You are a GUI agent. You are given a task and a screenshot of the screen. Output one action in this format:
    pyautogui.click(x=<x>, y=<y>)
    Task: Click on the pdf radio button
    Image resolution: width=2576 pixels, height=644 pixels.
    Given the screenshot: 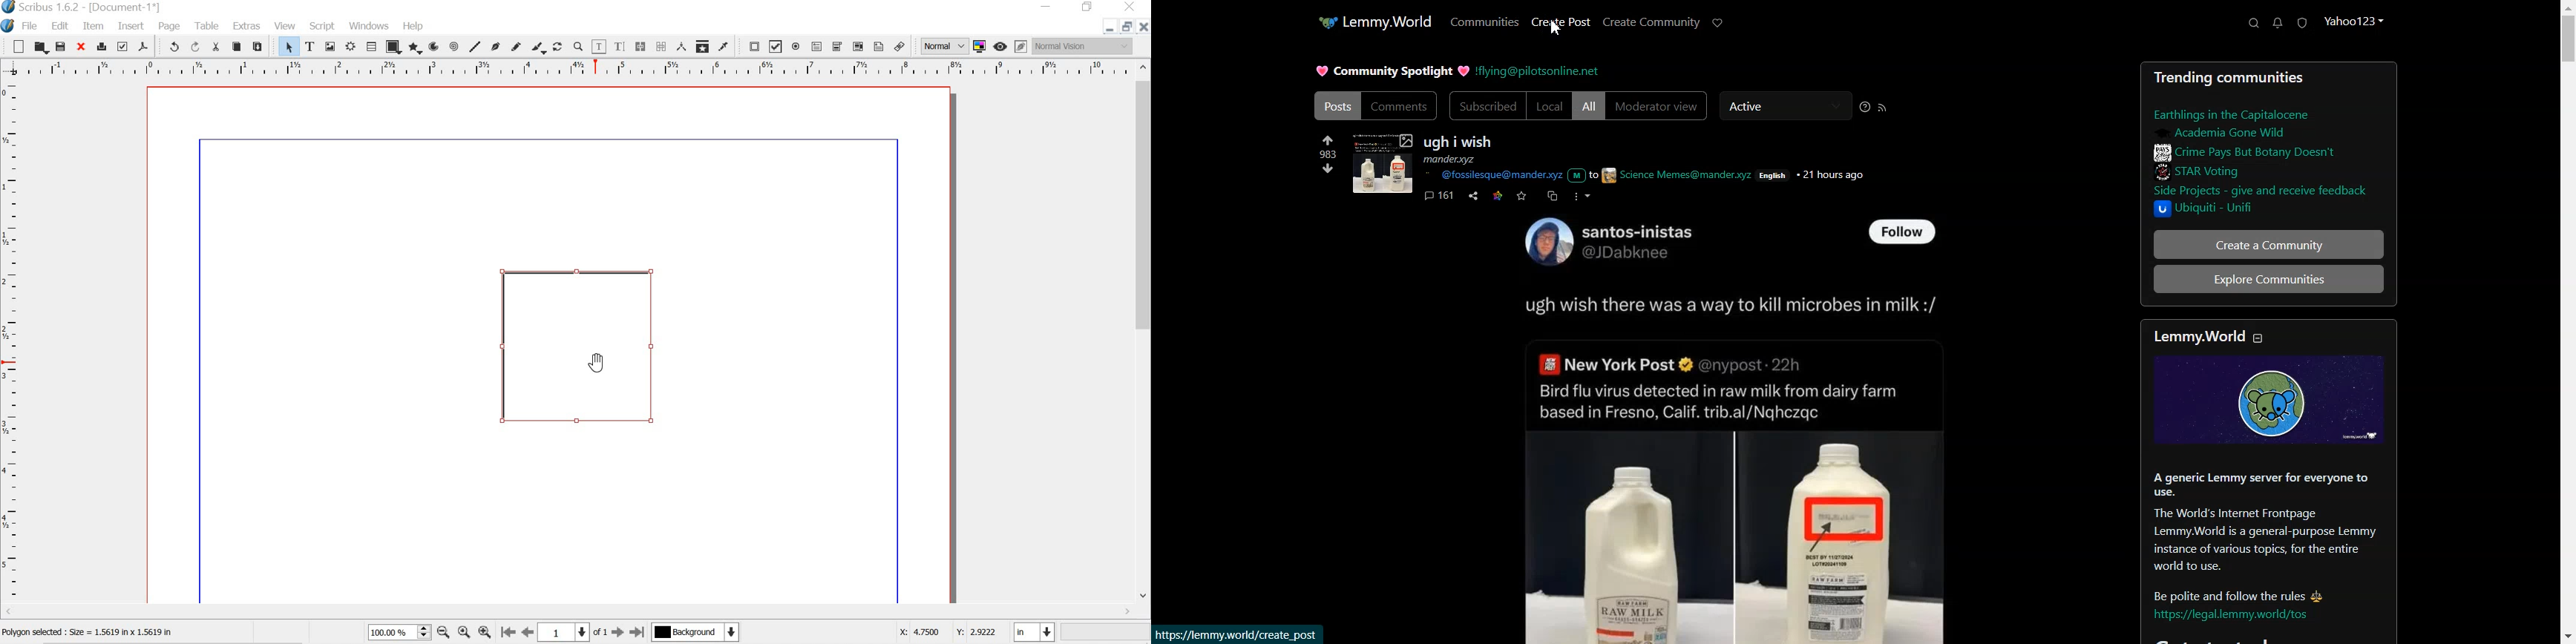 What is the action you would take?
    pyautogui.click(x=798, y=47)
    